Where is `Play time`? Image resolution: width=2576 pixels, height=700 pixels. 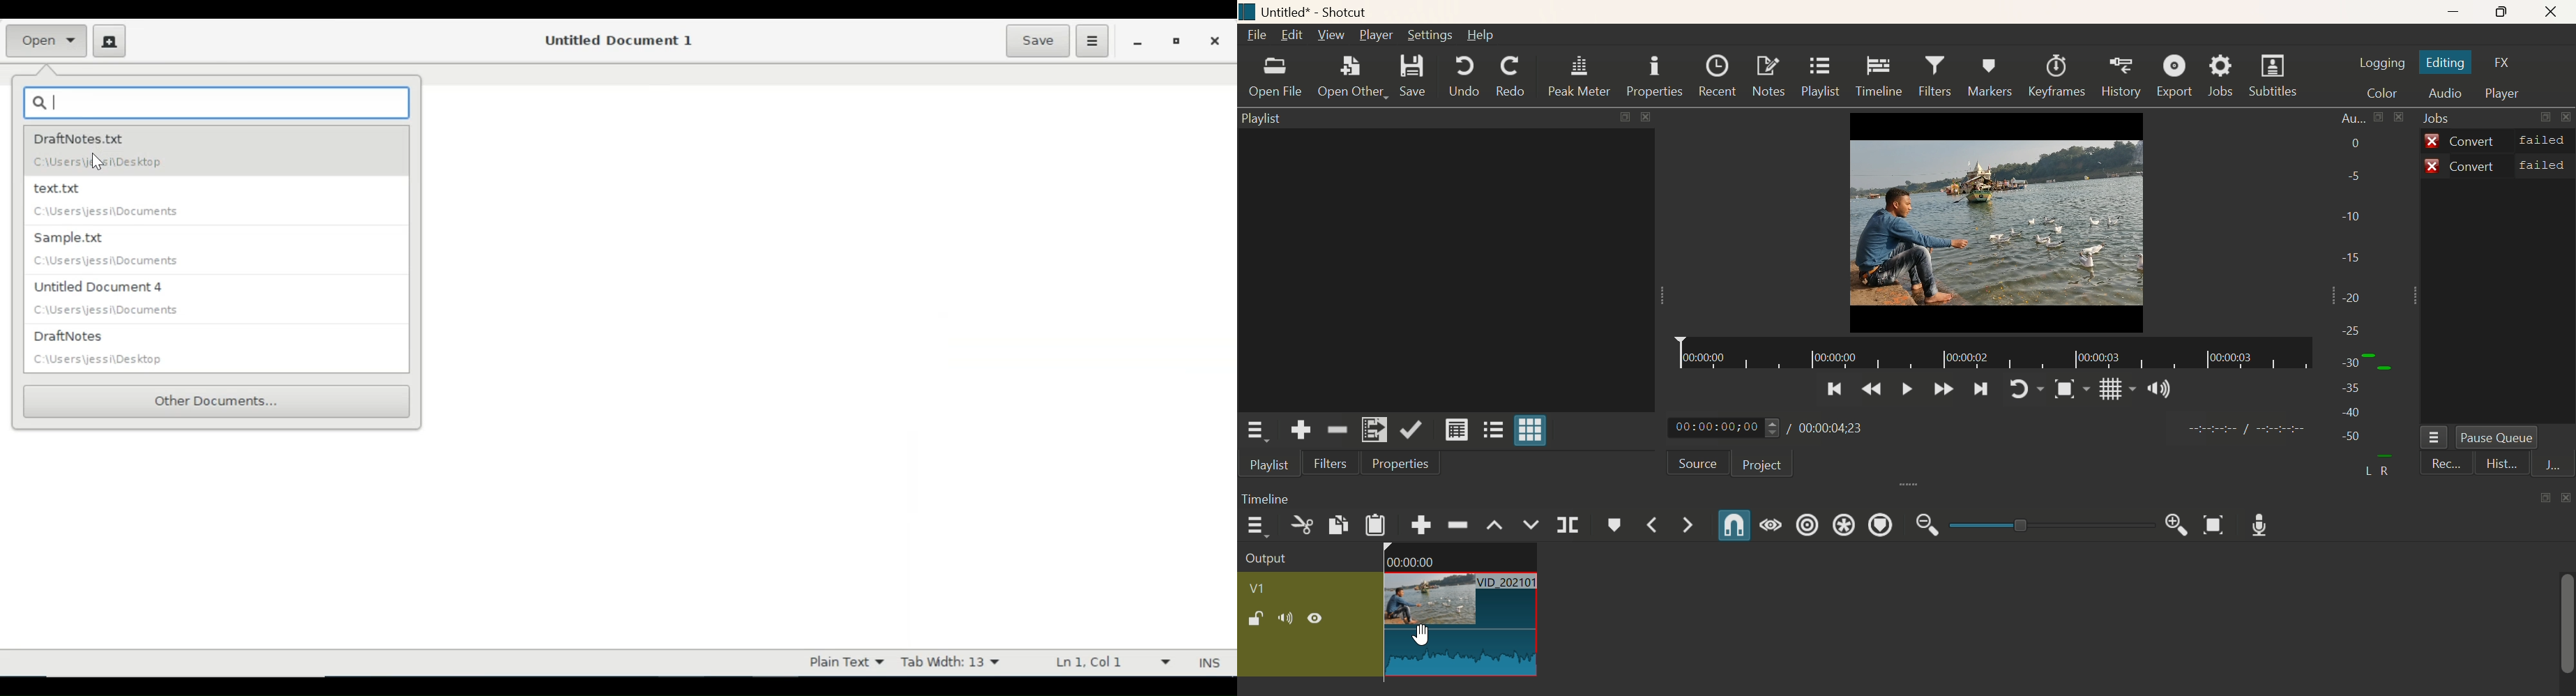 Play time is located at coordinates (1775, 428).